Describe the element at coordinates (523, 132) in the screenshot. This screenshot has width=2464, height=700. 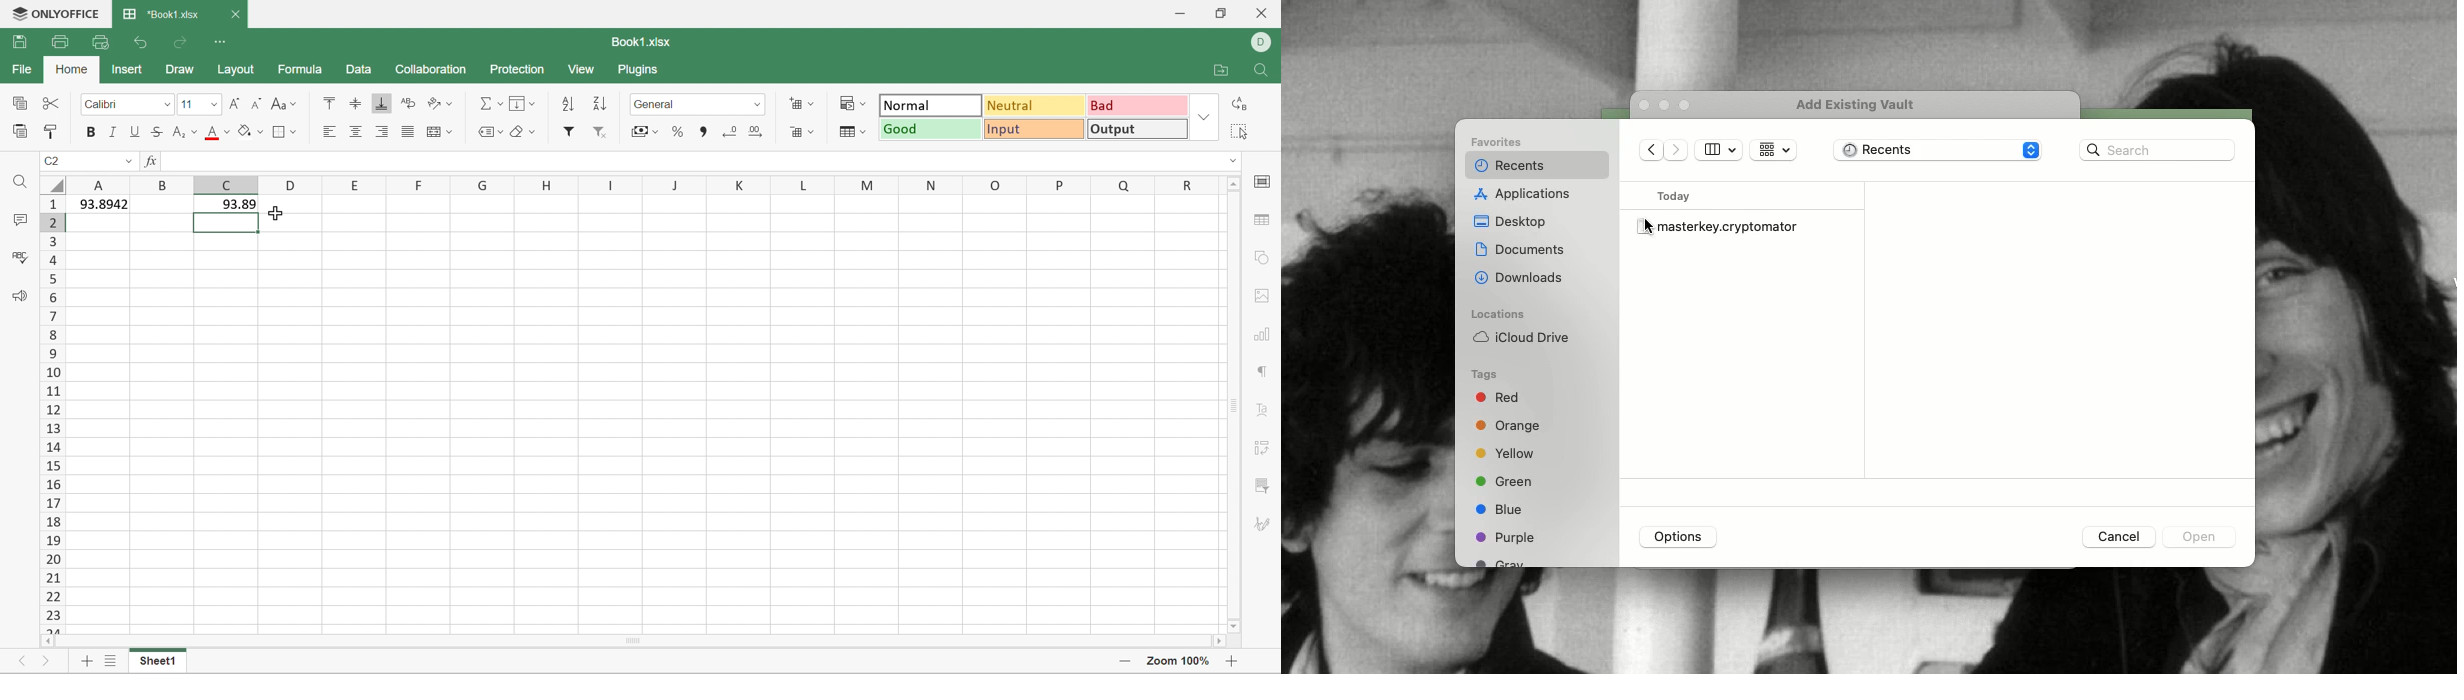
I see `Clear` at that location.